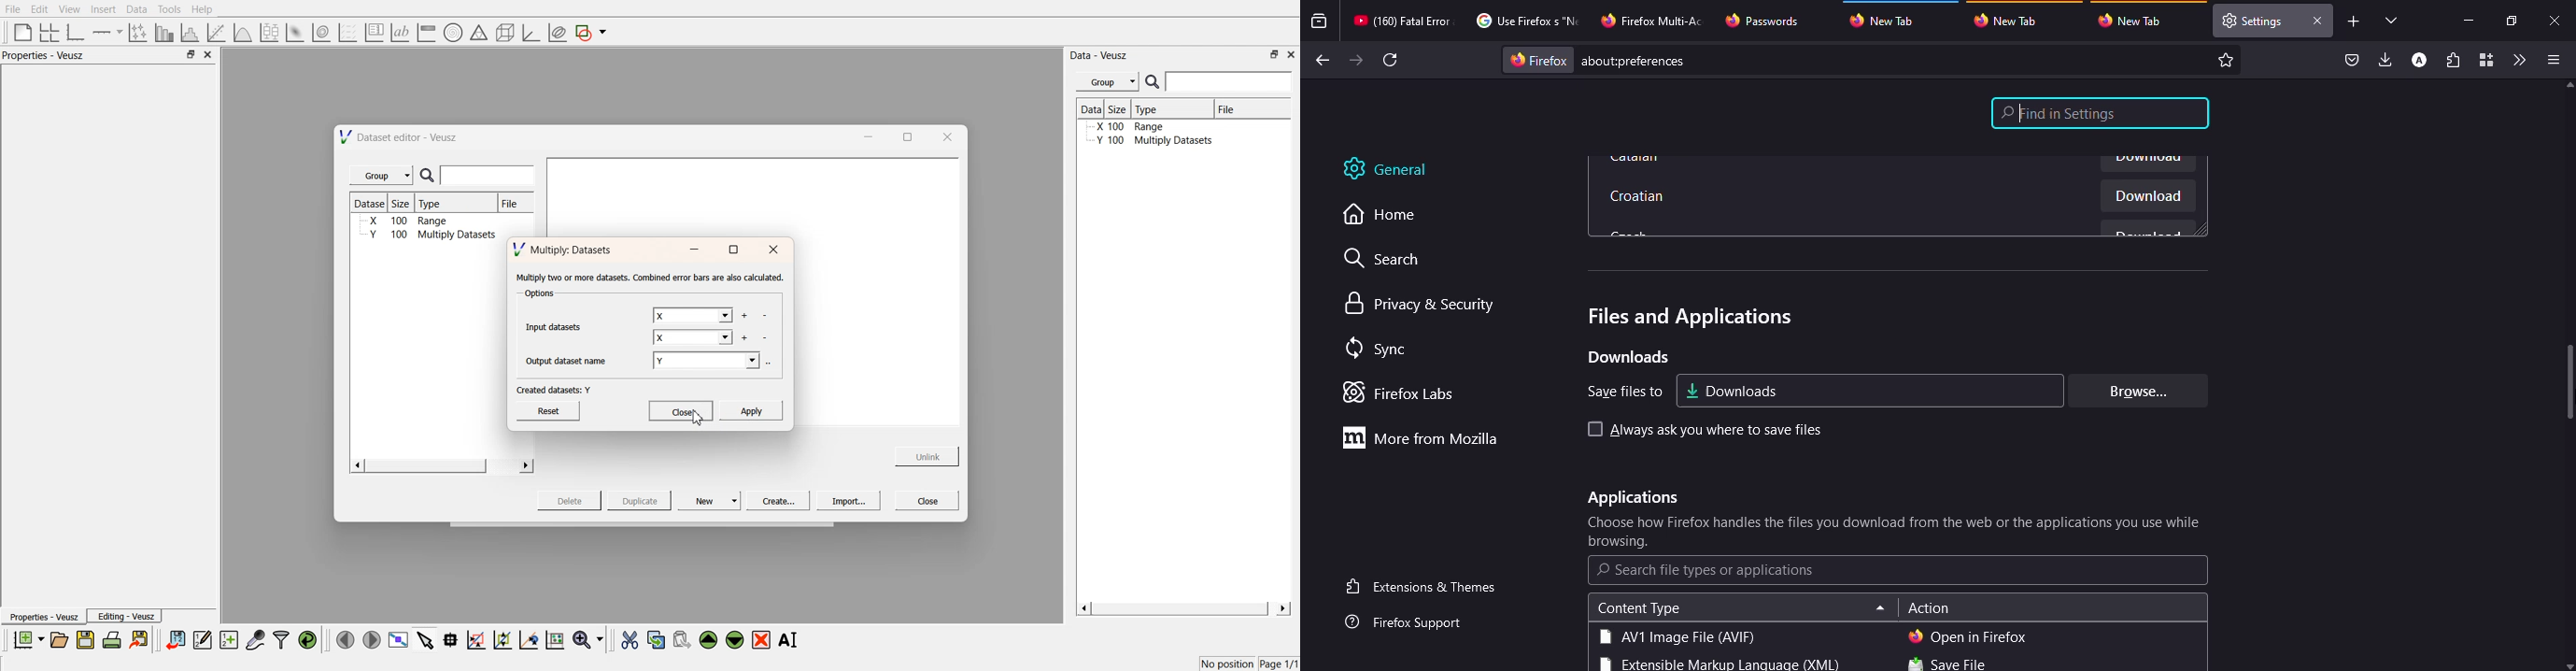 The height and width of the screenshot is (672, 2576). I want to click on browse, so click(2131, 391).